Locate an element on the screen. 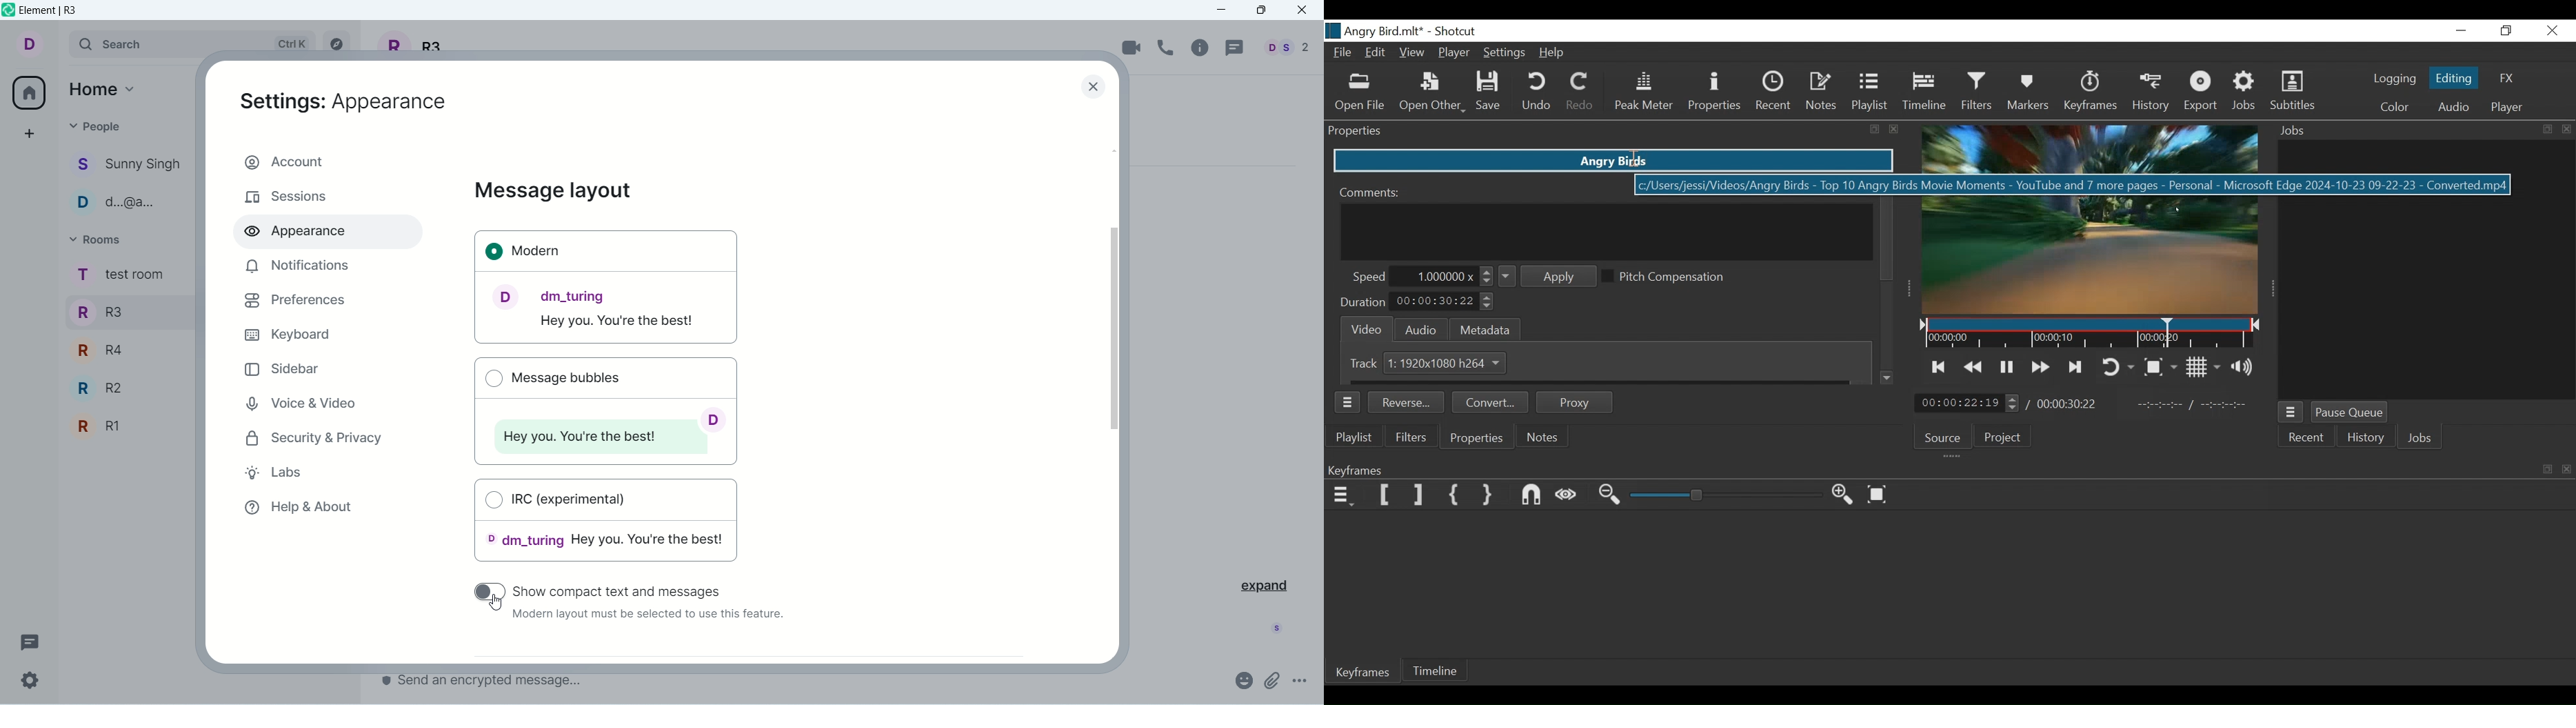 The width and height of the screenshot is (2576, 728). maximize is located at coordinates (1261, 12).